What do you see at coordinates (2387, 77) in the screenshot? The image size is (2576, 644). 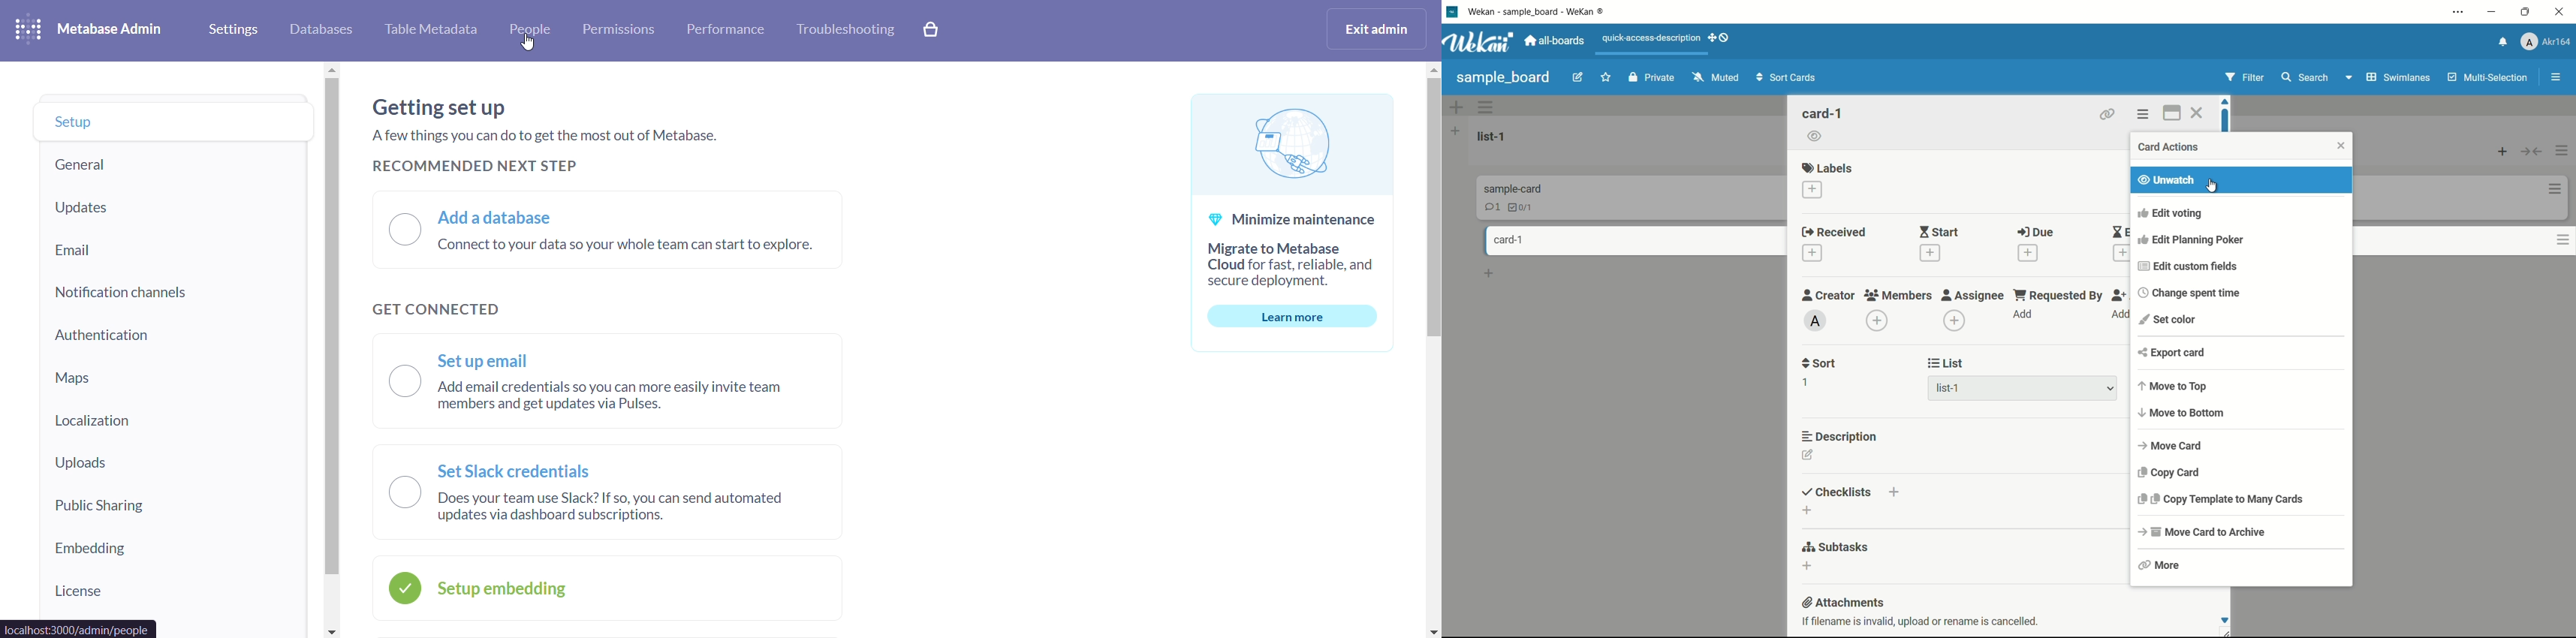 I see `swimlanes` at bounding box center [2387, 77].